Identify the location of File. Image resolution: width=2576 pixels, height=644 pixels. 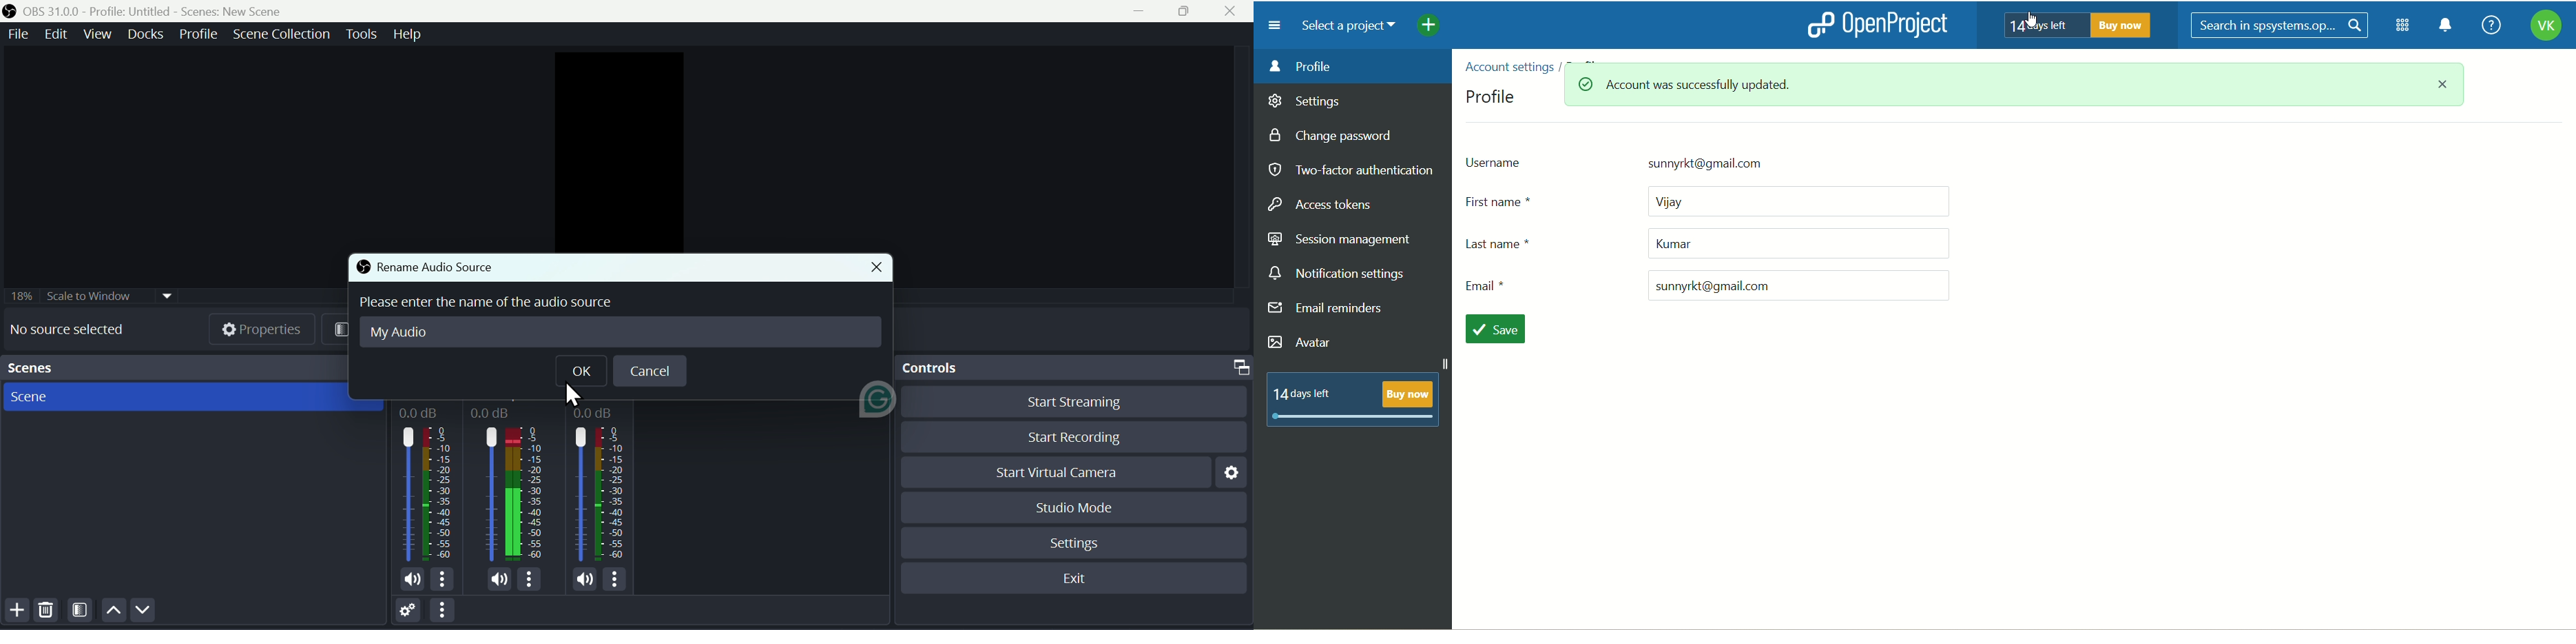
(19, 34).